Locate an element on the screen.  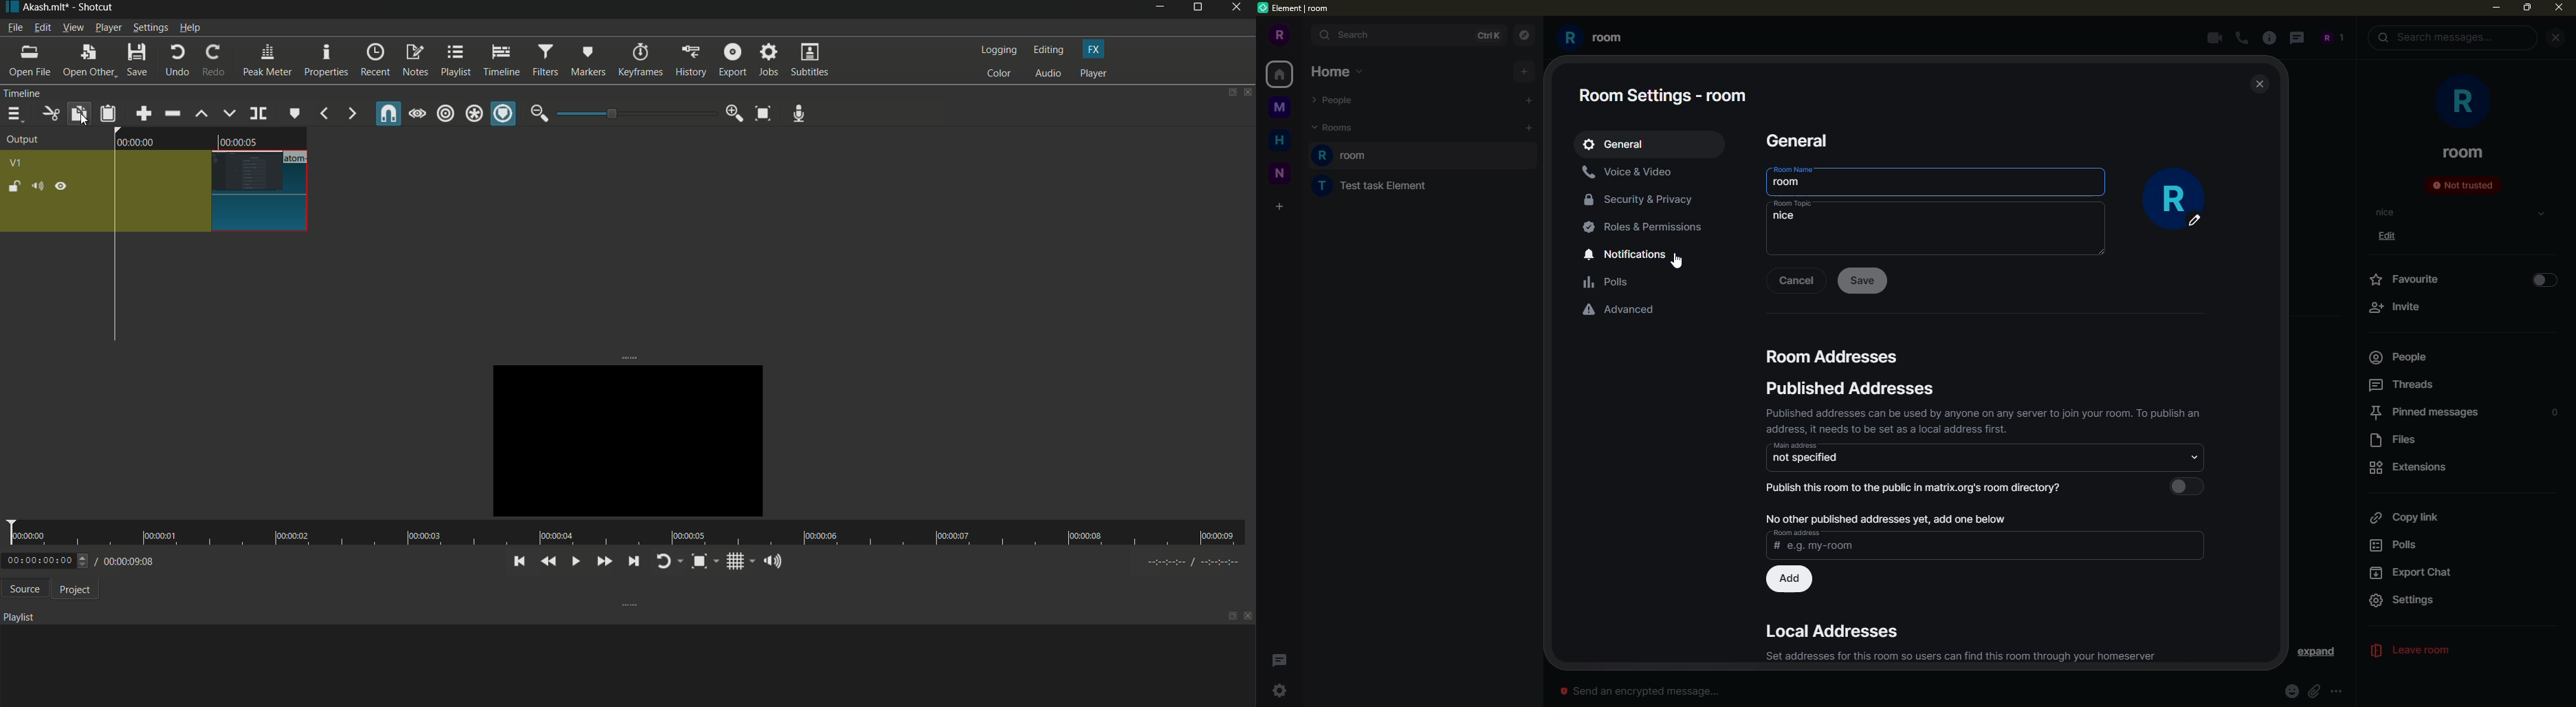
voice & video is located at coordinates (1627, 172).